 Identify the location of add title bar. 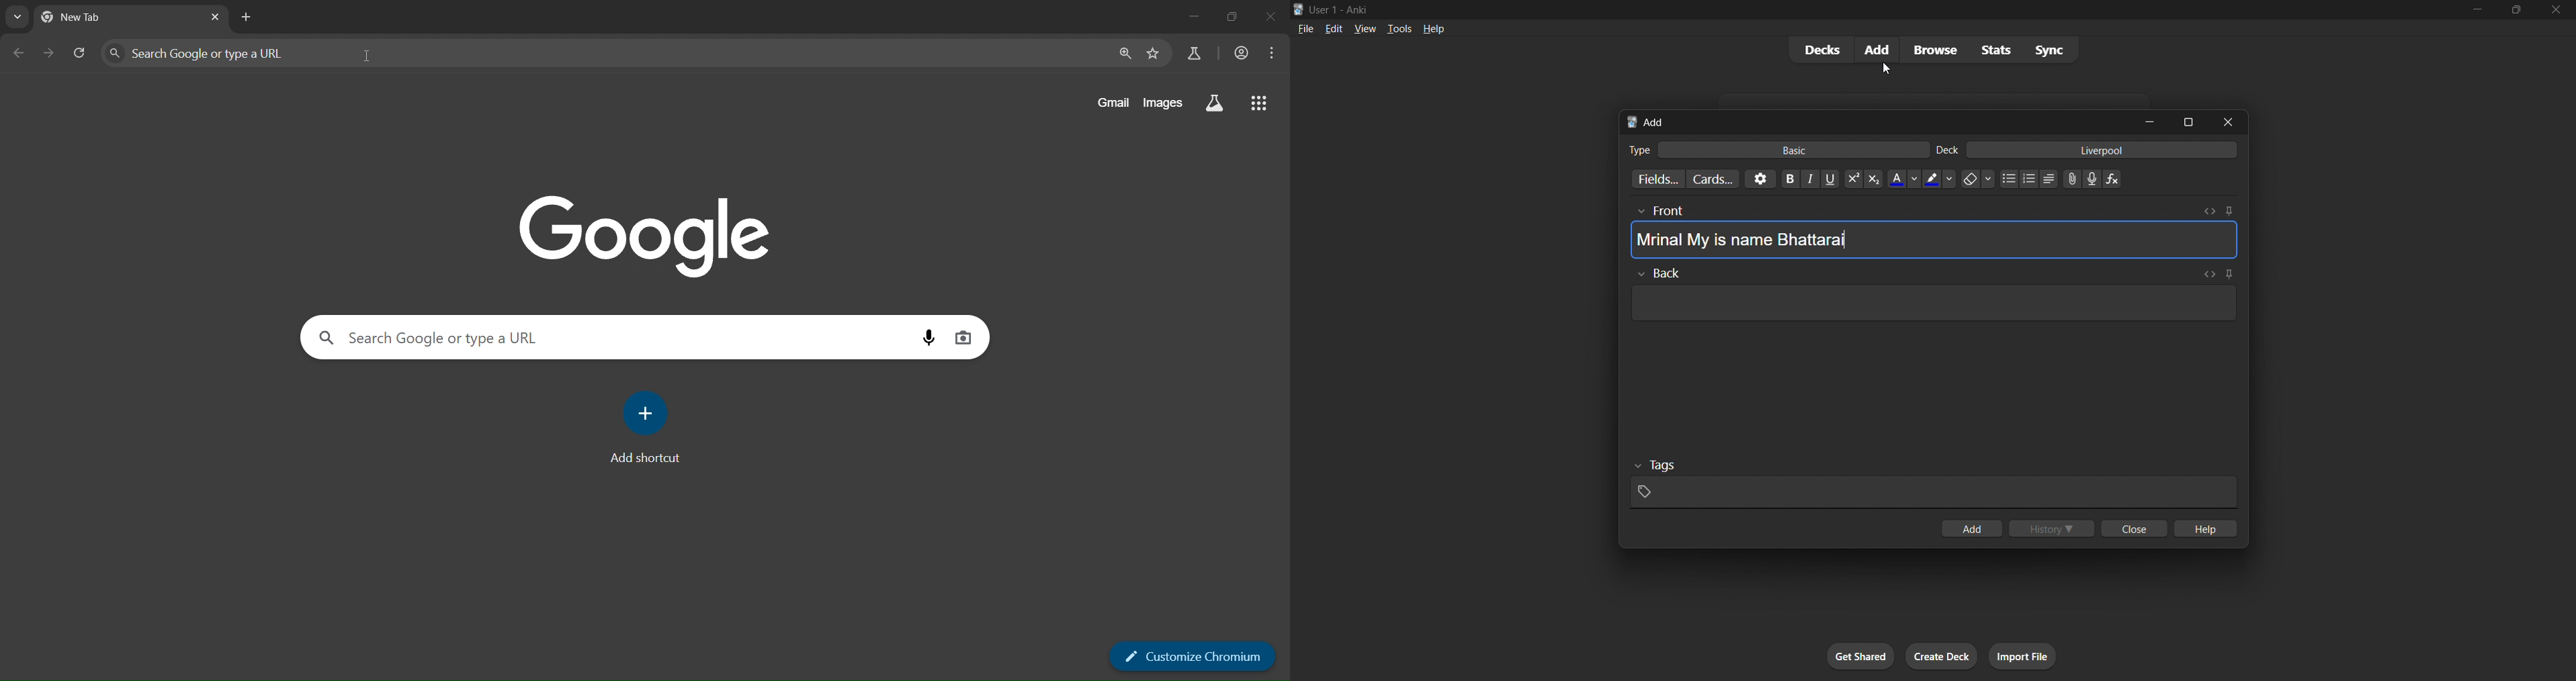
(1869, 120).